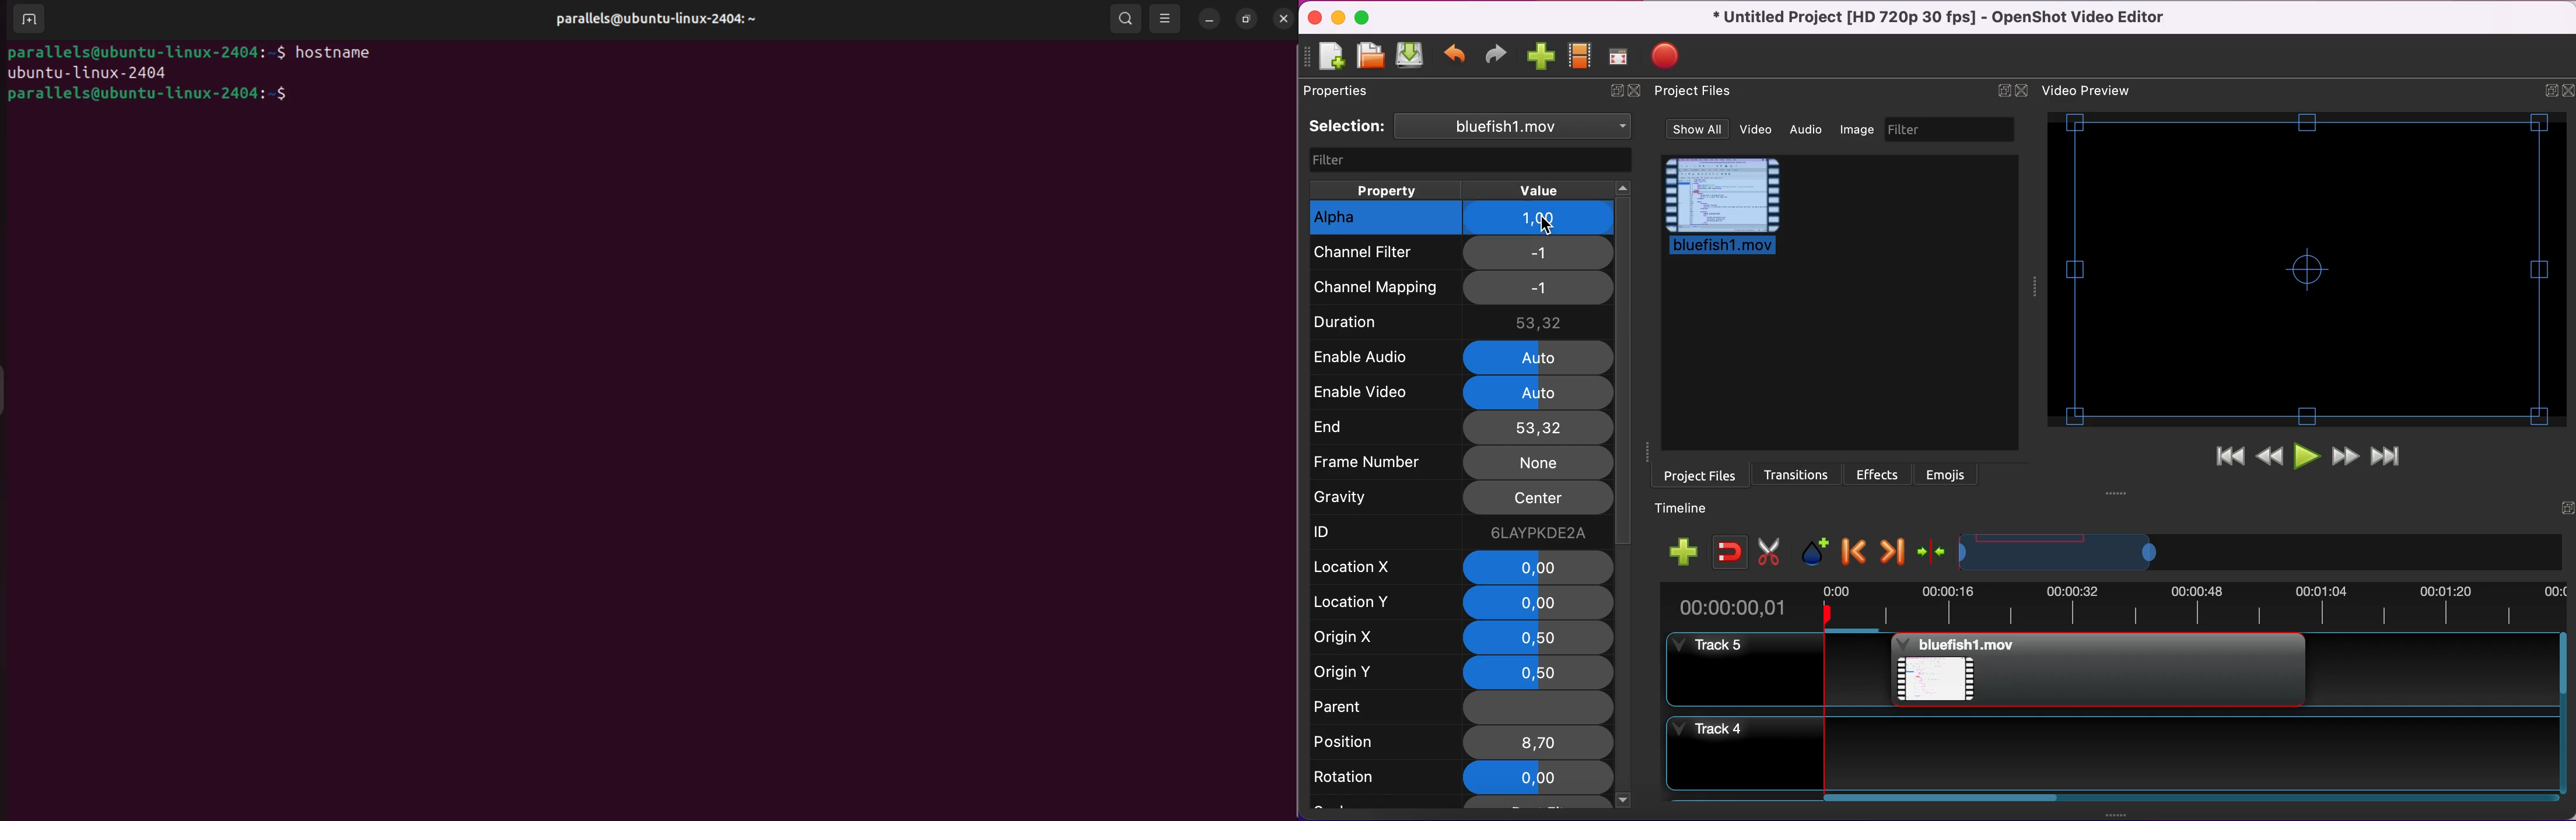 This screenshot has width=2576, height=840. What do you see at coordinates (1167, 18) in the screenshot?
I see `view options` at bounding box center [1167, 18].